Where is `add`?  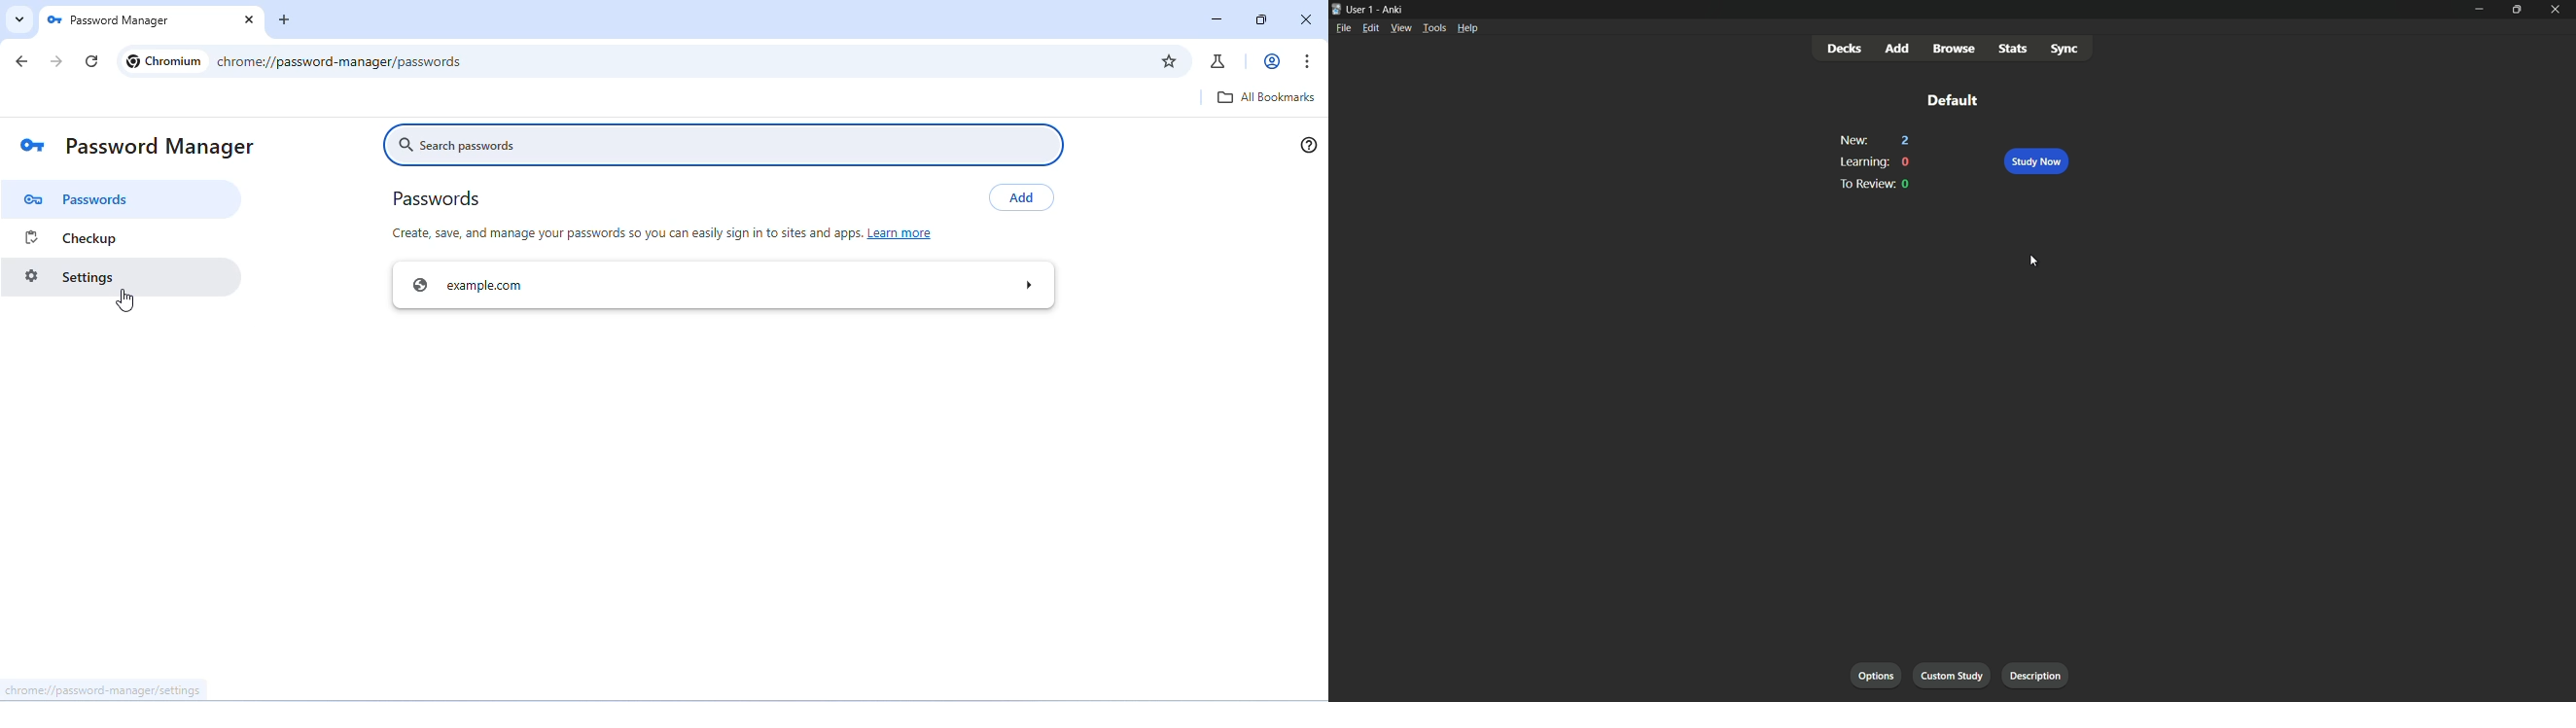 add is located at coordinates (1896, 48).